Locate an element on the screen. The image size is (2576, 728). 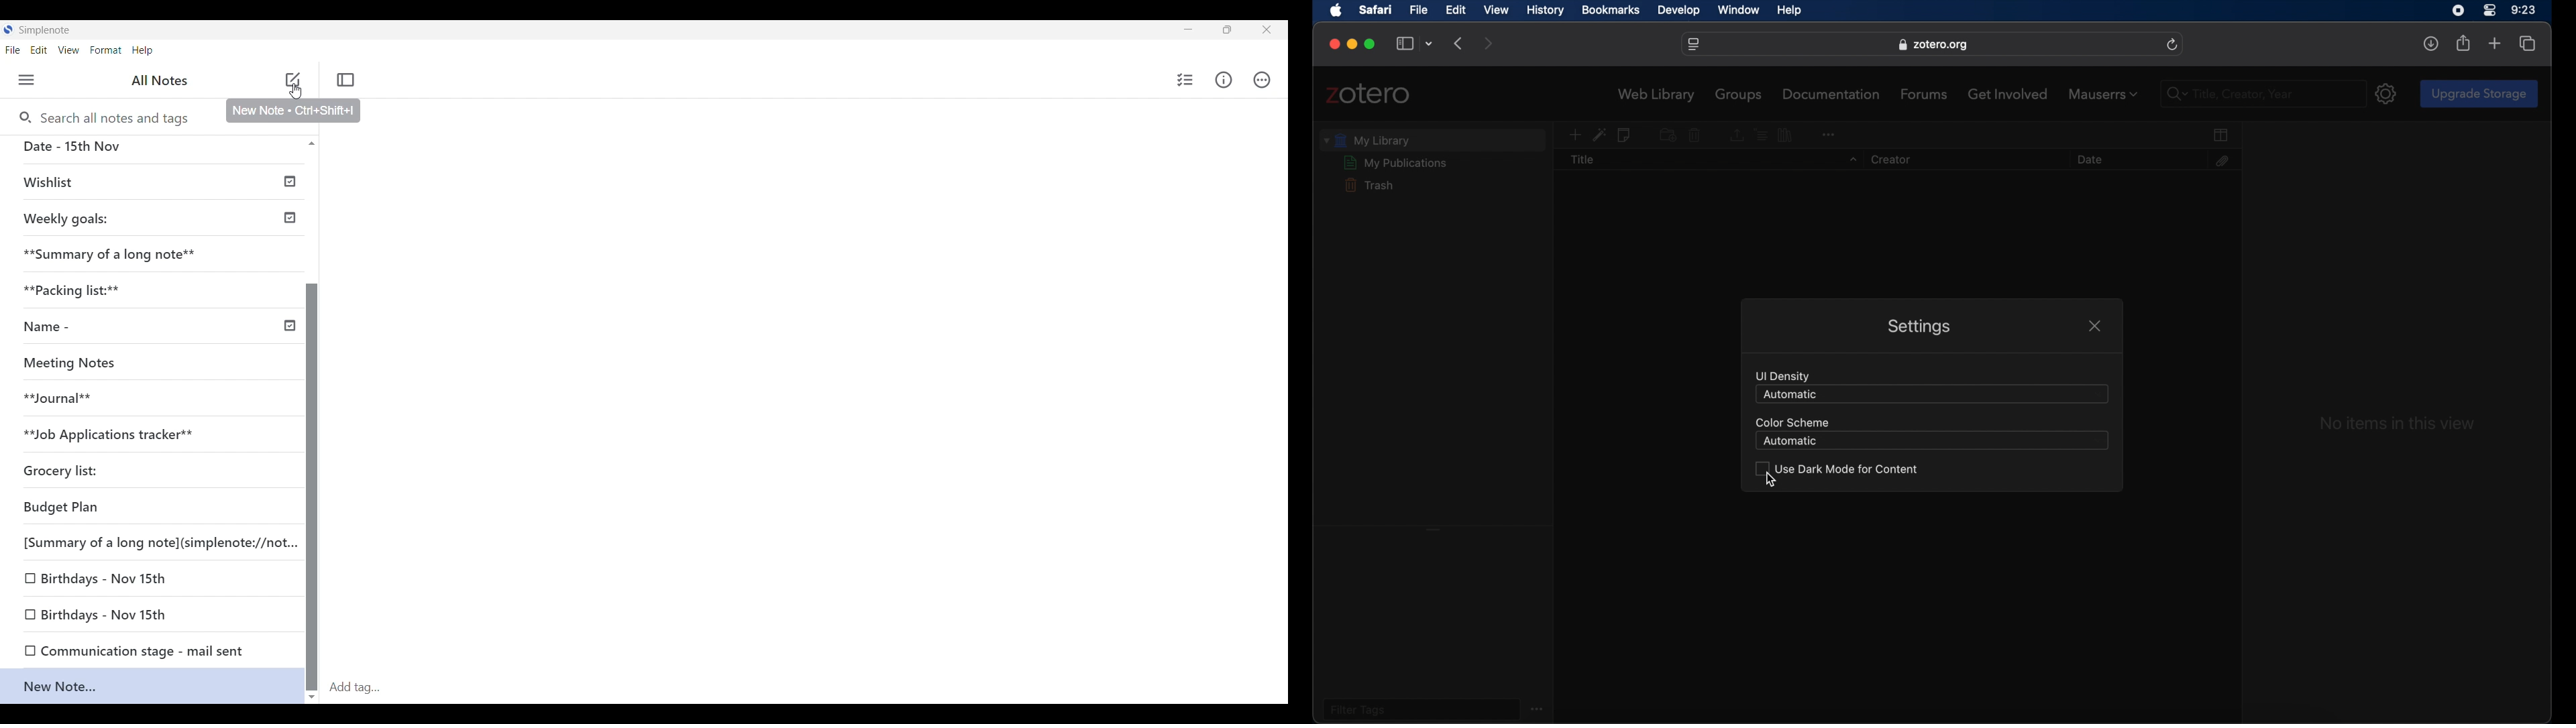
show tab overview is located at coordinates (2527, 43).